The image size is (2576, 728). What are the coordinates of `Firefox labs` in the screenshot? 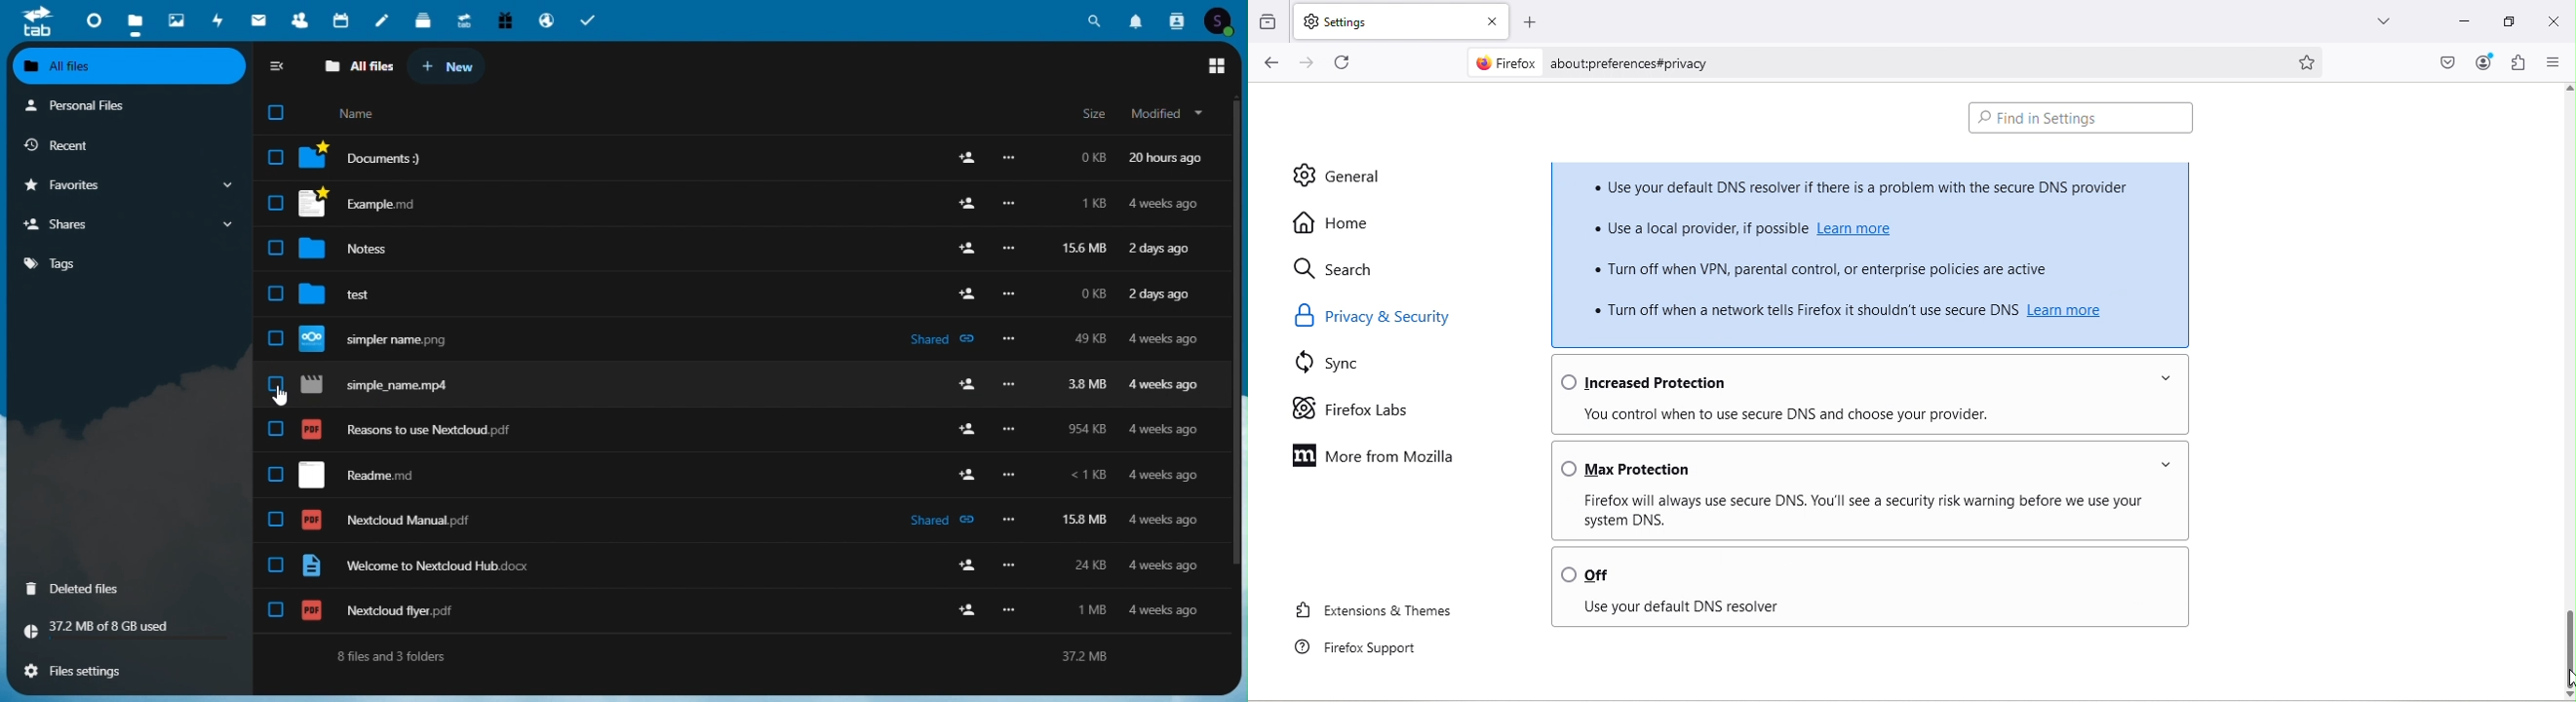 It's located at (1352, 408).